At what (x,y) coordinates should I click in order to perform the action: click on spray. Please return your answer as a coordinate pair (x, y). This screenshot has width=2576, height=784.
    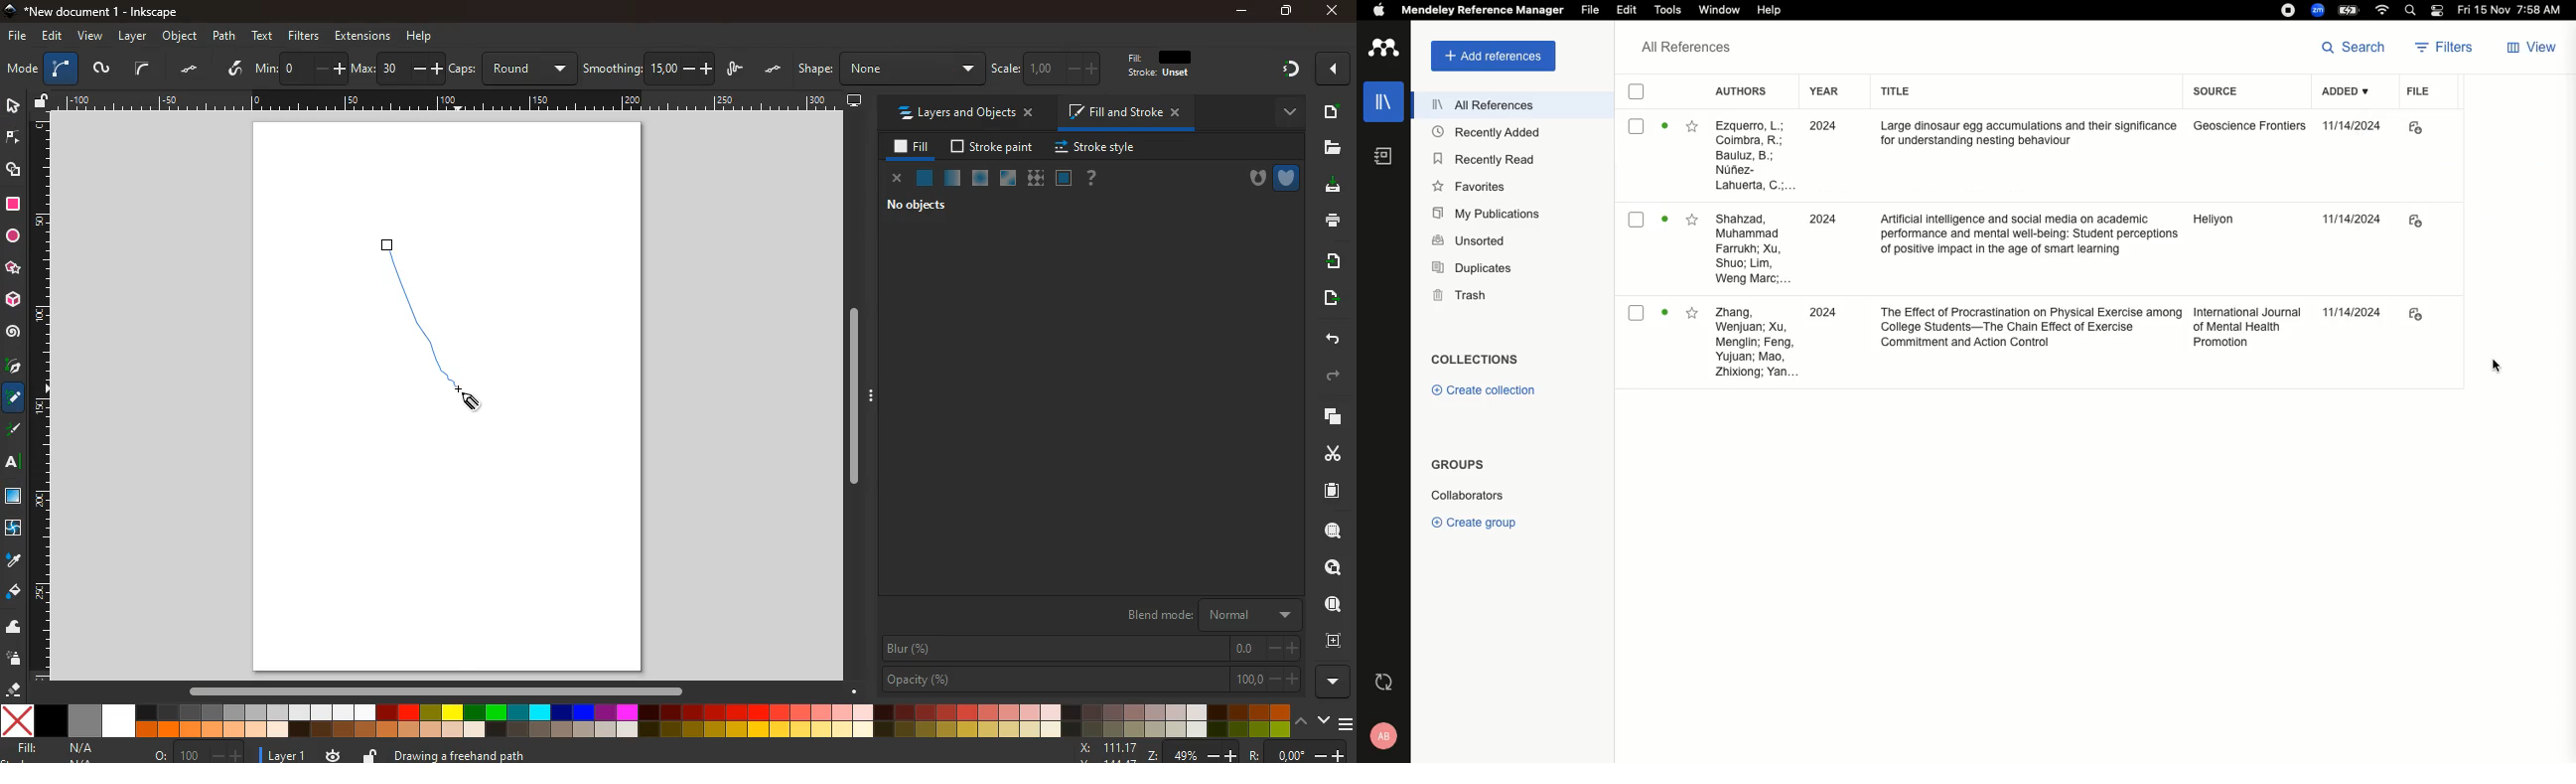
    Looking at the image, I should click on (15, 660).